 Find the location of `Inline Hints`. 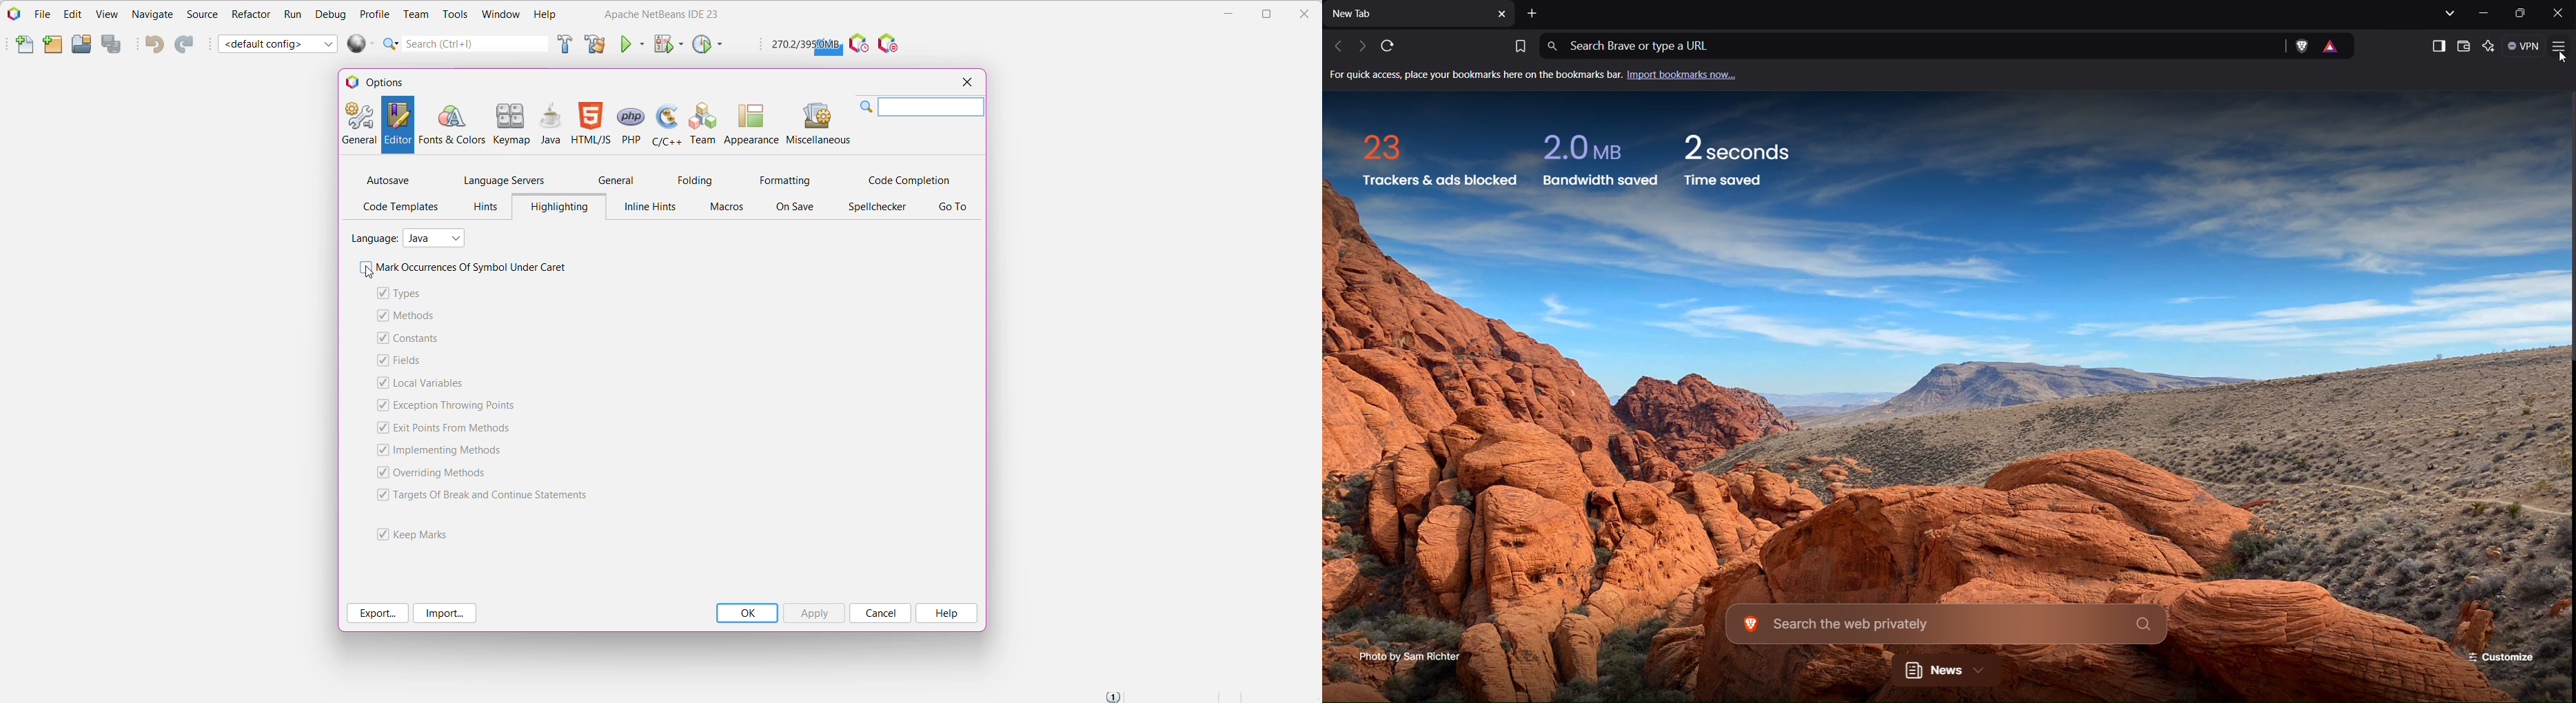

Inline Hints is located at coordinates (652, 208).